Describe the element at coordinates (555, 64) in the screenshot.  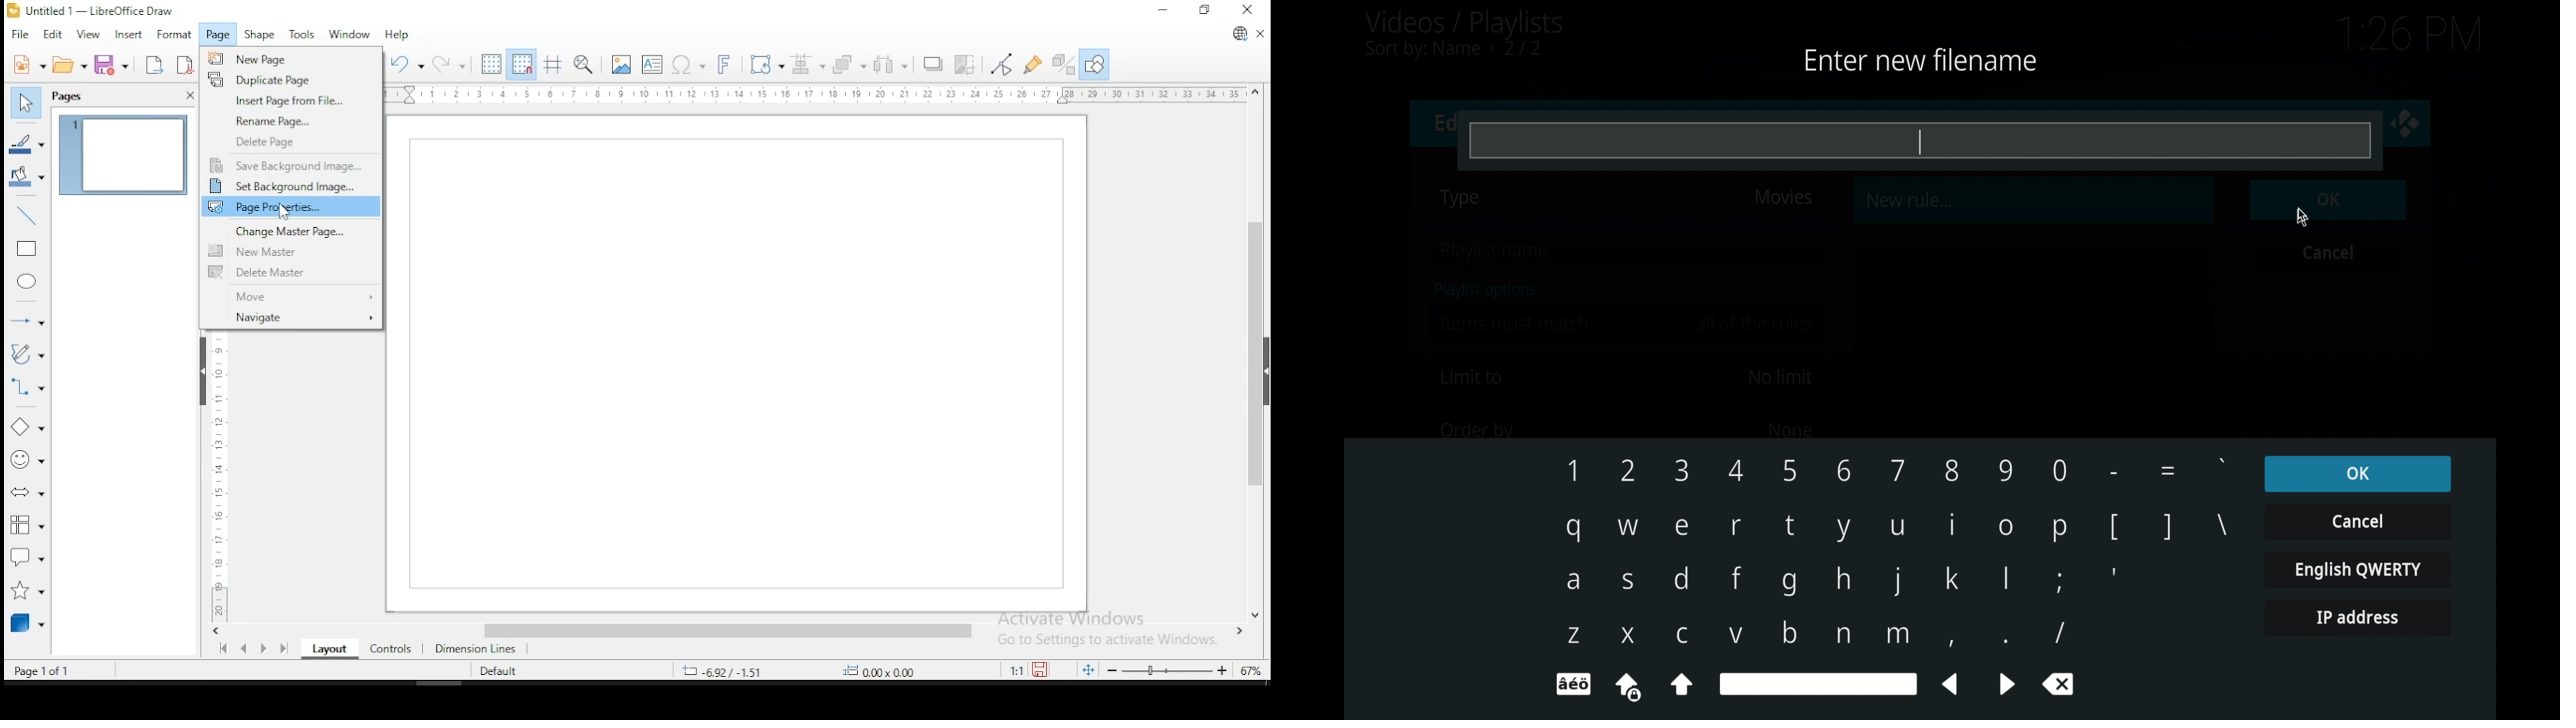
I see `show helplines when moving` at that location.